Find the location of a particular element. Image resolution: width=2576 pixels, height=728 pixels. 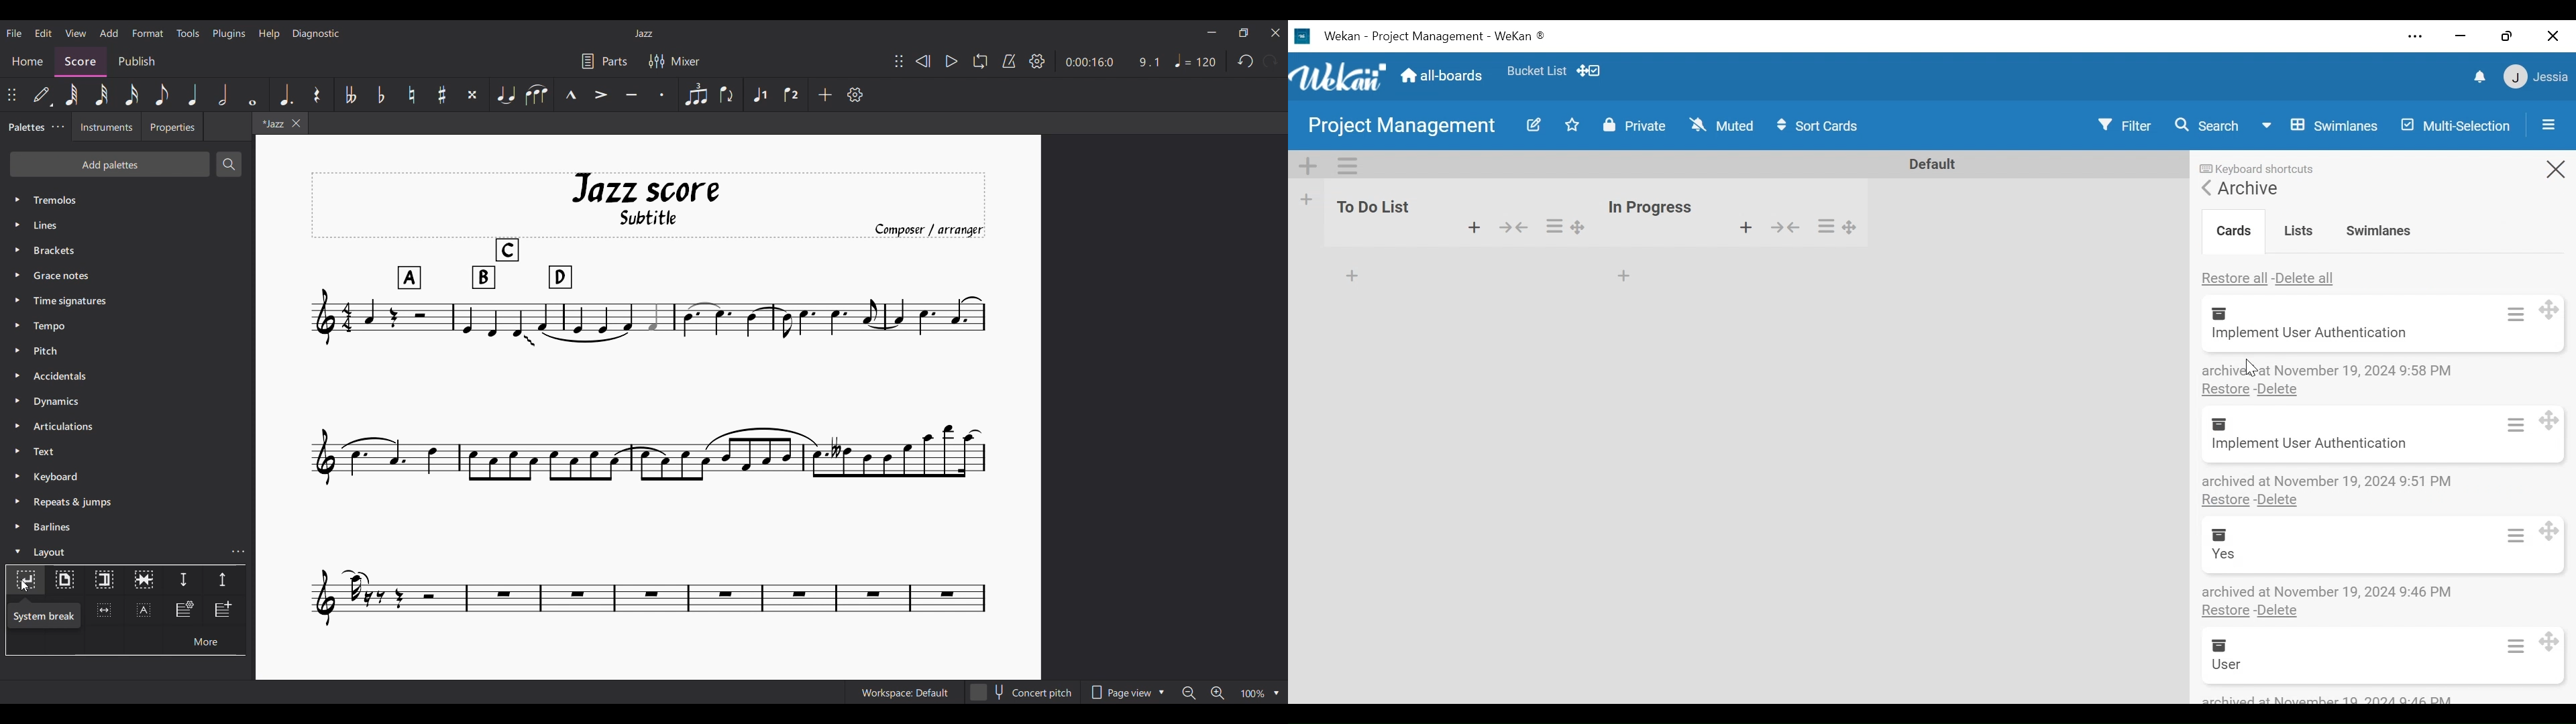

Mixer settings is located at coordinates (674, 62).